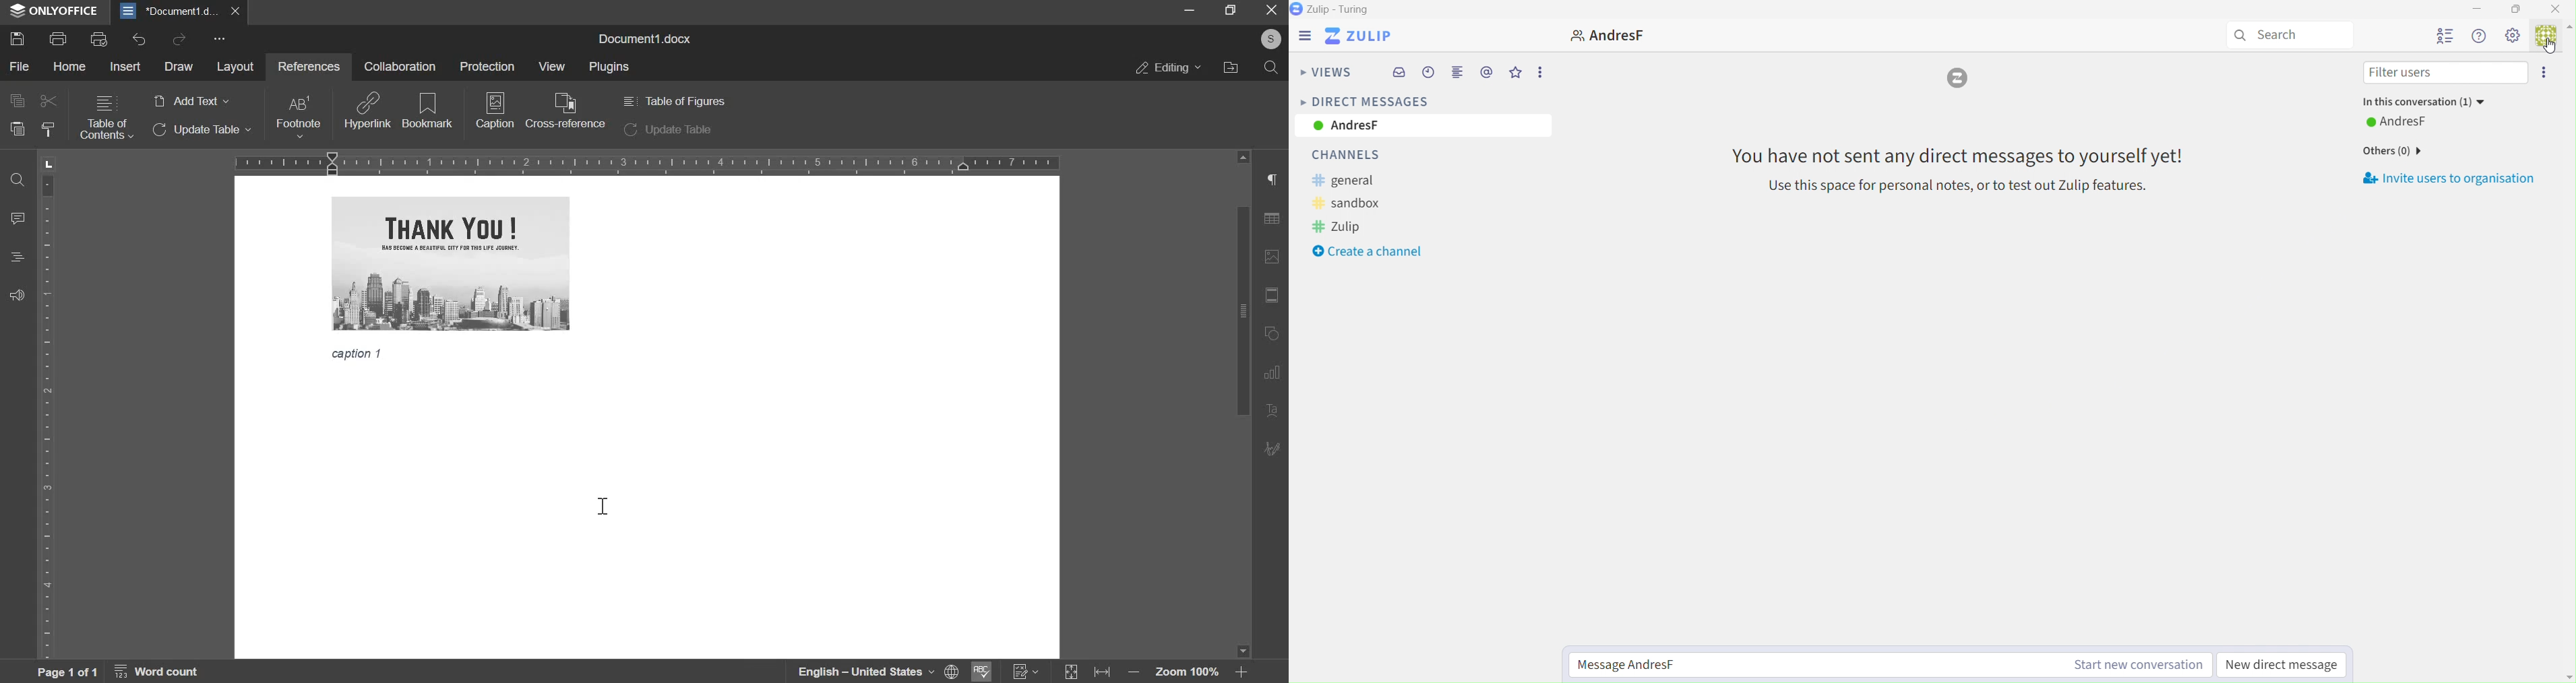 The image size is (2576, 700). I want to click on fit, so click(1105, 674).